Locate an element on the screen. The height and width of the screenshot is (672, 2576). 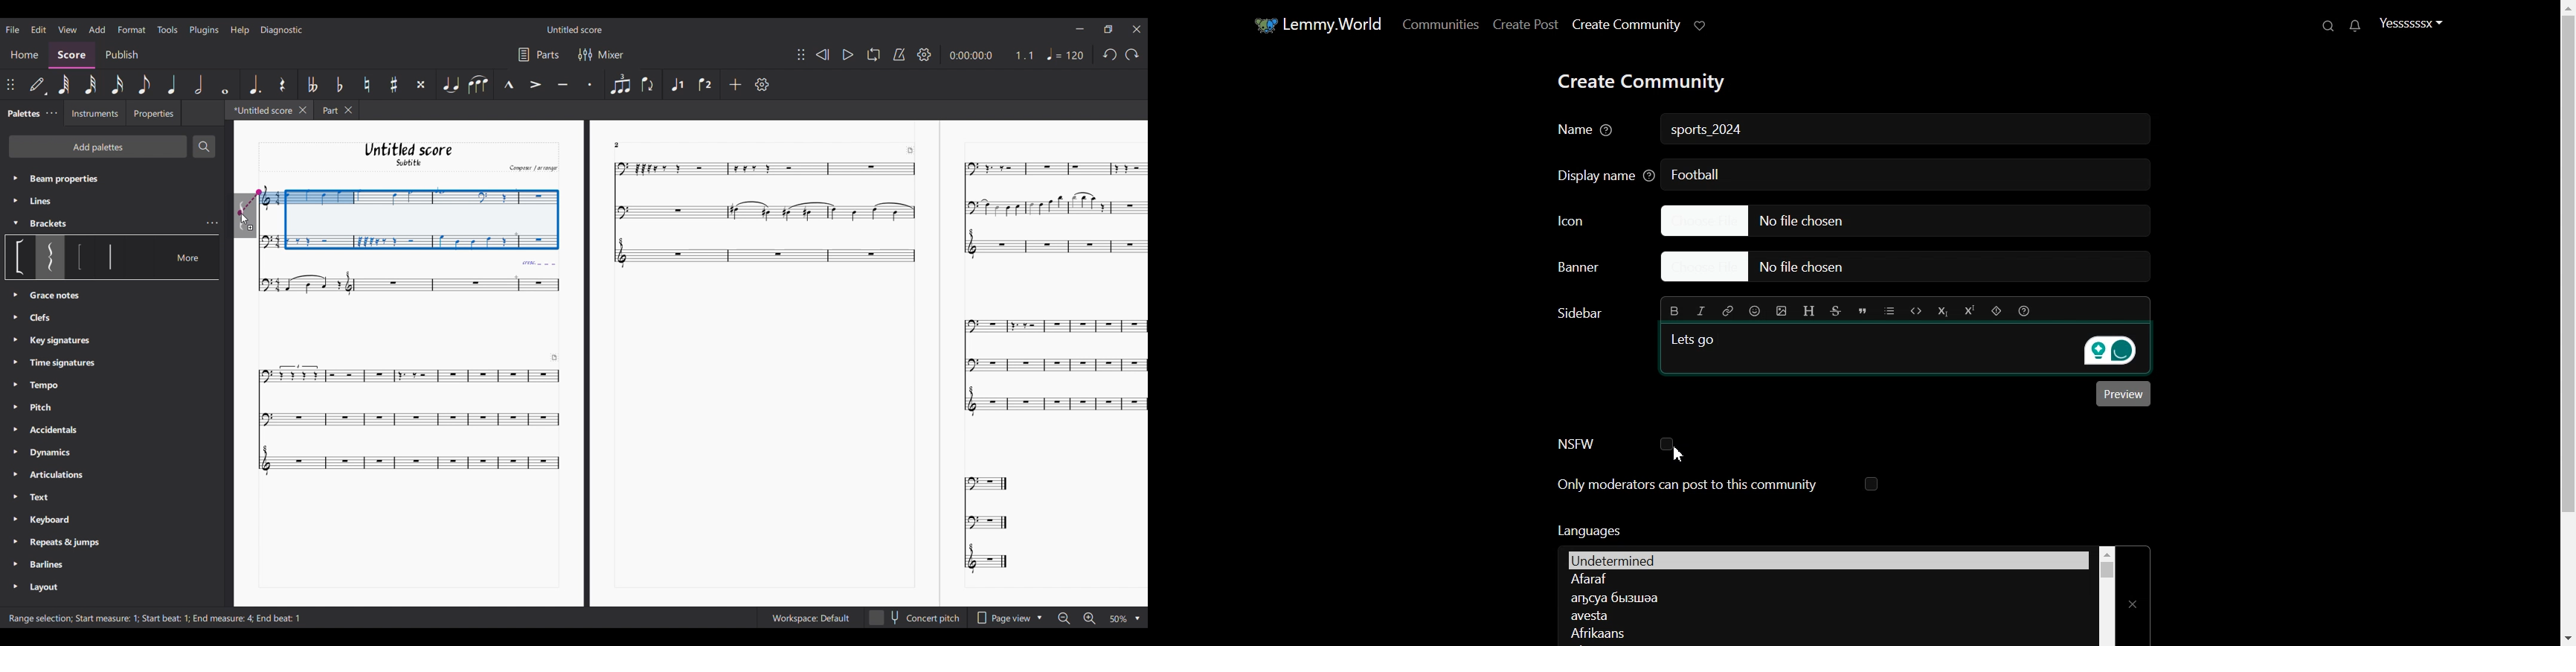
Metronome is located at coordinates (899, 54).